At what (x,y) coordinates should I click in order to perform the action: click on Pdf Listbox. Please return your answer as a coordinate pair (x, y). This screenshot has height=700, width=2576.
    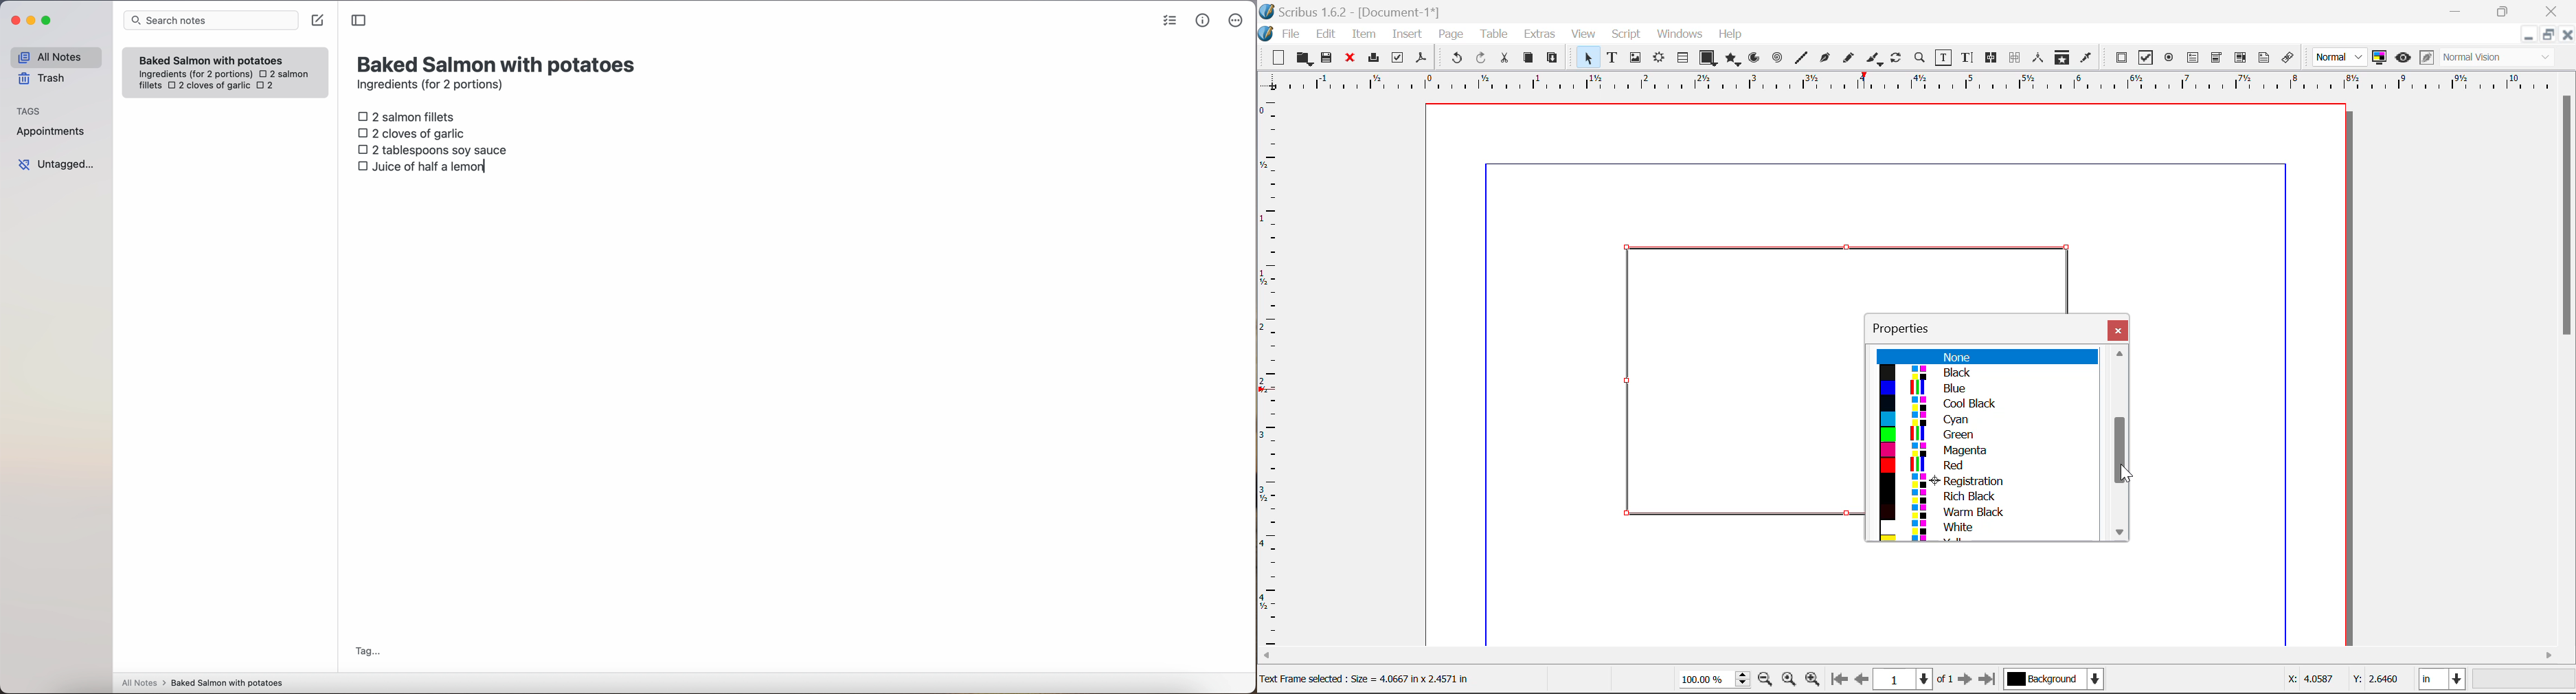
    Looking at the image, I should click on (2239, 58).